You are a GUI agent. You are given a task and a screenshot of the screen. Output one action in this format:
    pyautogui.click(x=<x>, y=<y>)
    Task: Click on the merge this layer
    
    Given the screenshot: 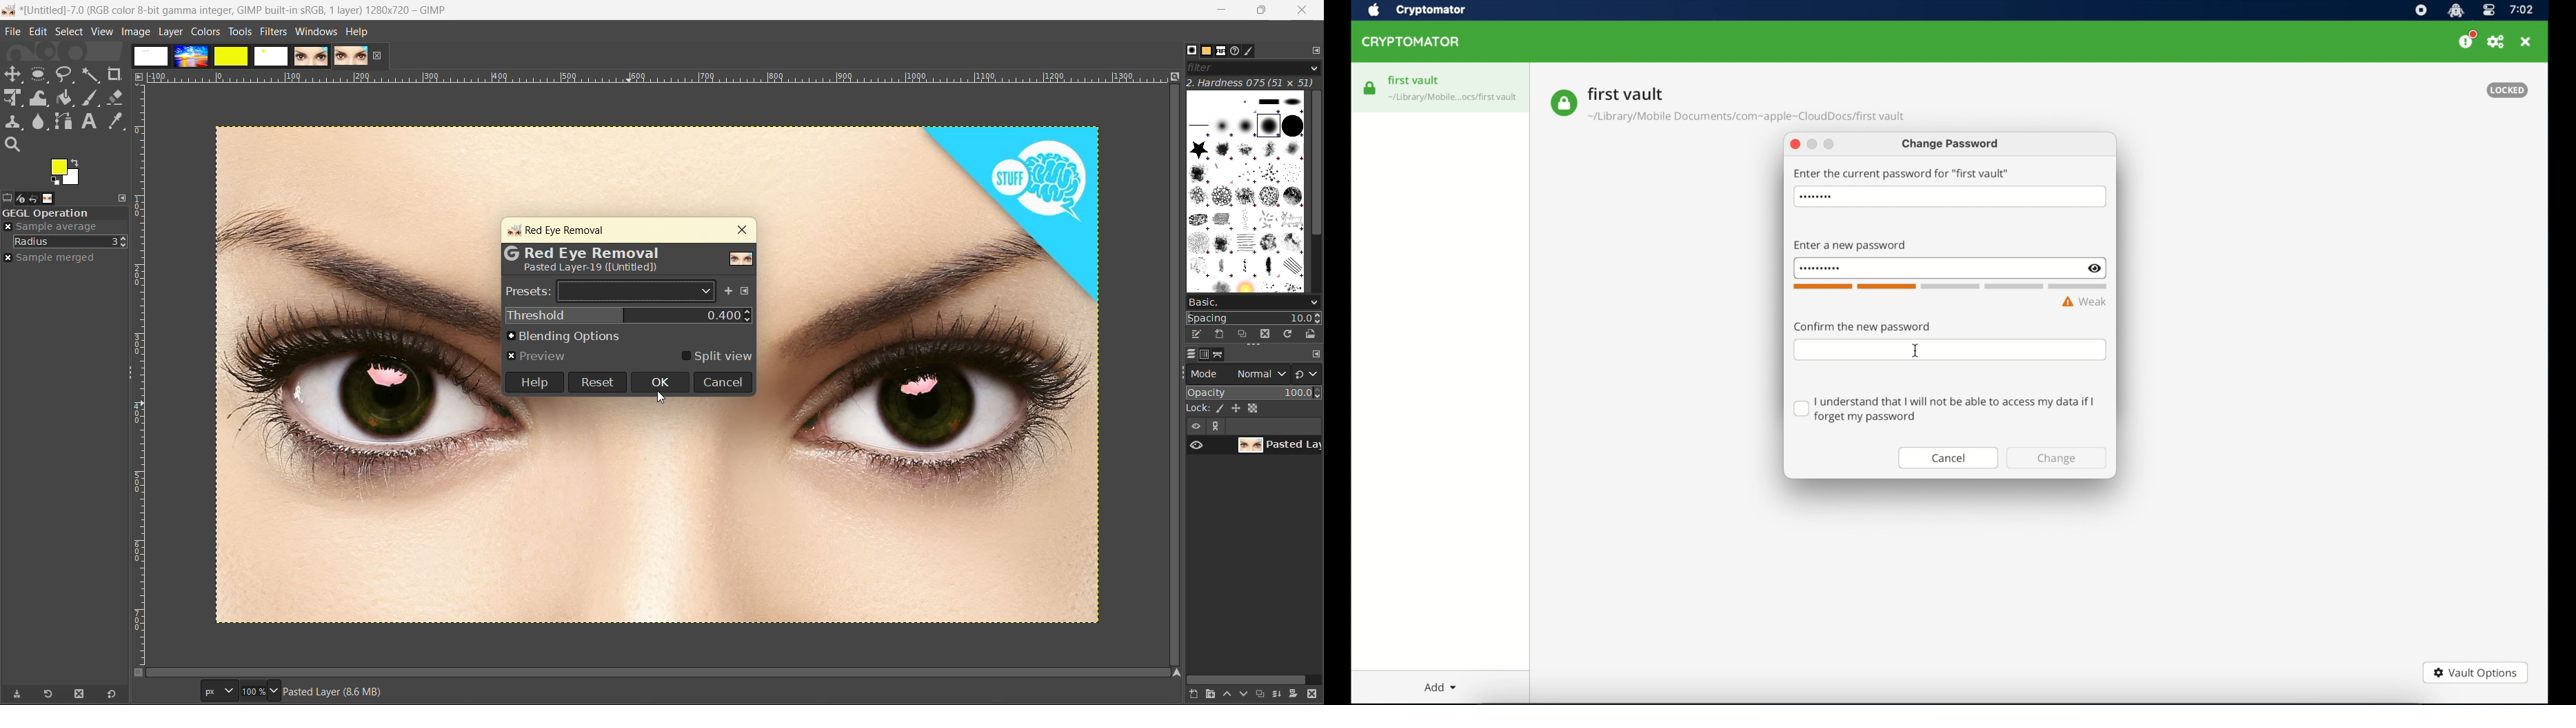 What is the action you would take?
    pyautogui.click(x=1279, y=695)
    